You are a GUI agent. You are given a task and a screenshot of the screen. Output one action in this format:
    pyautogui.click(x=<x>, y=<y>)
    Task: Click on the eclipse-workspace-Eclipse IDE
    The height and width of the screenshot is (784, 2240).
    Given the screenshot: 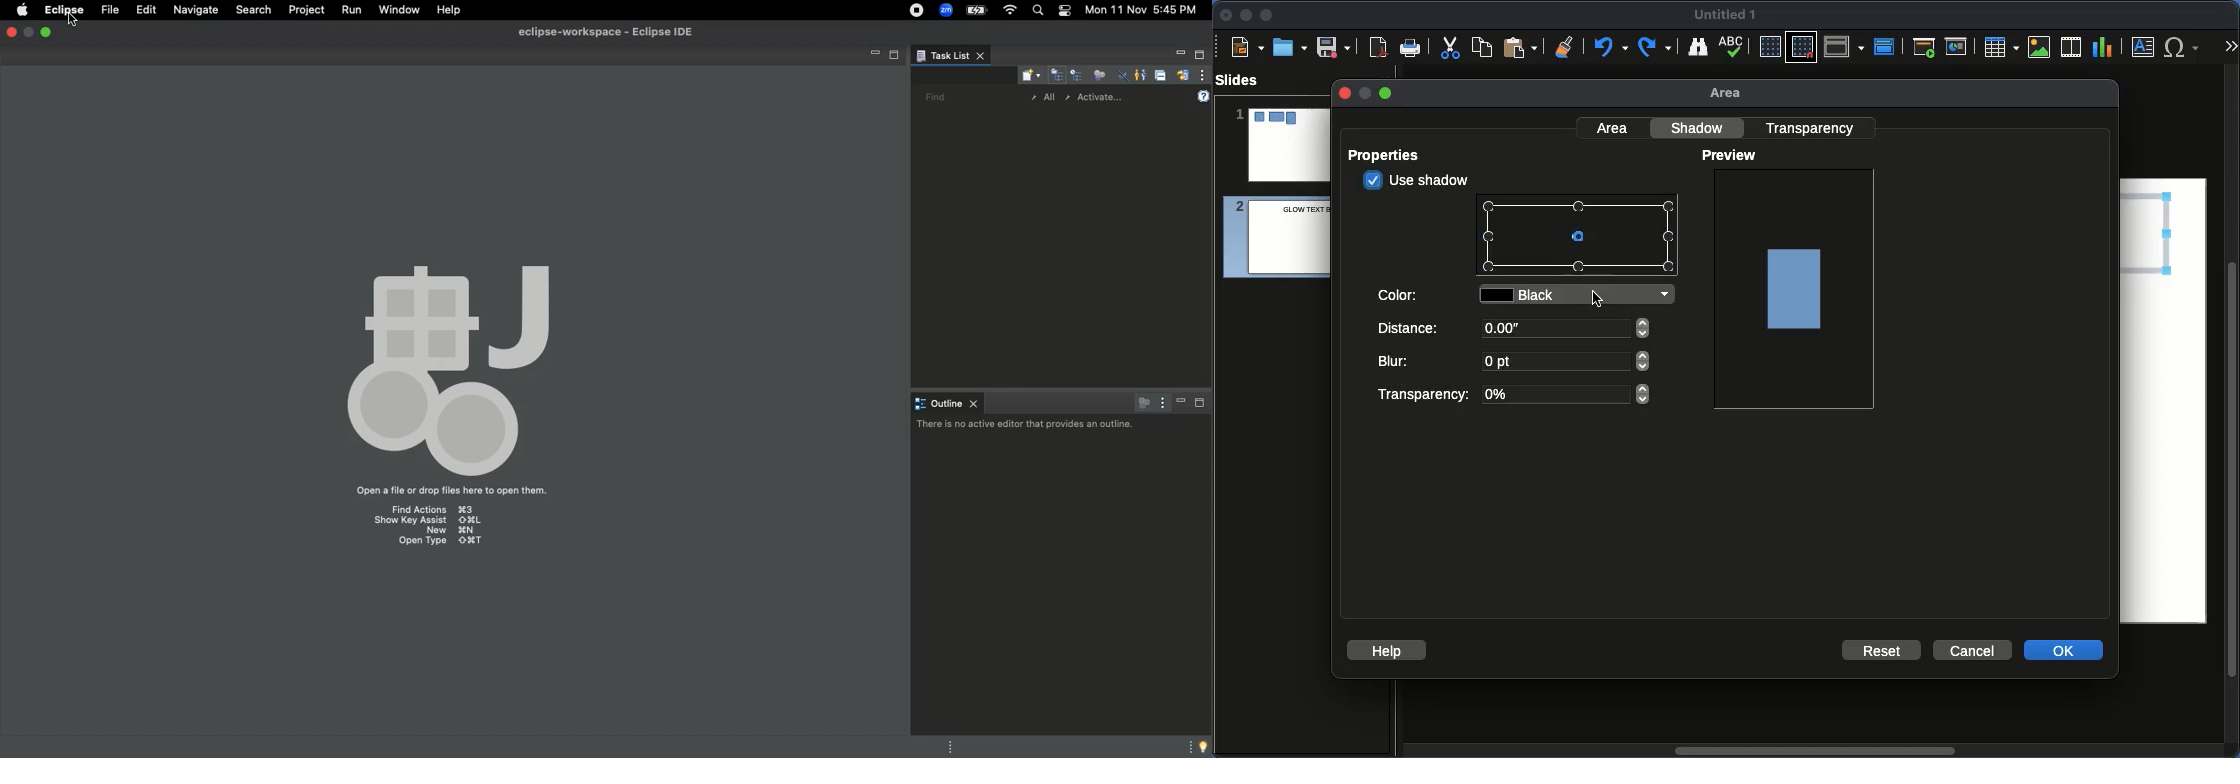 What is the action you would take?
    pyautogui.click(x=603, y=33)
    